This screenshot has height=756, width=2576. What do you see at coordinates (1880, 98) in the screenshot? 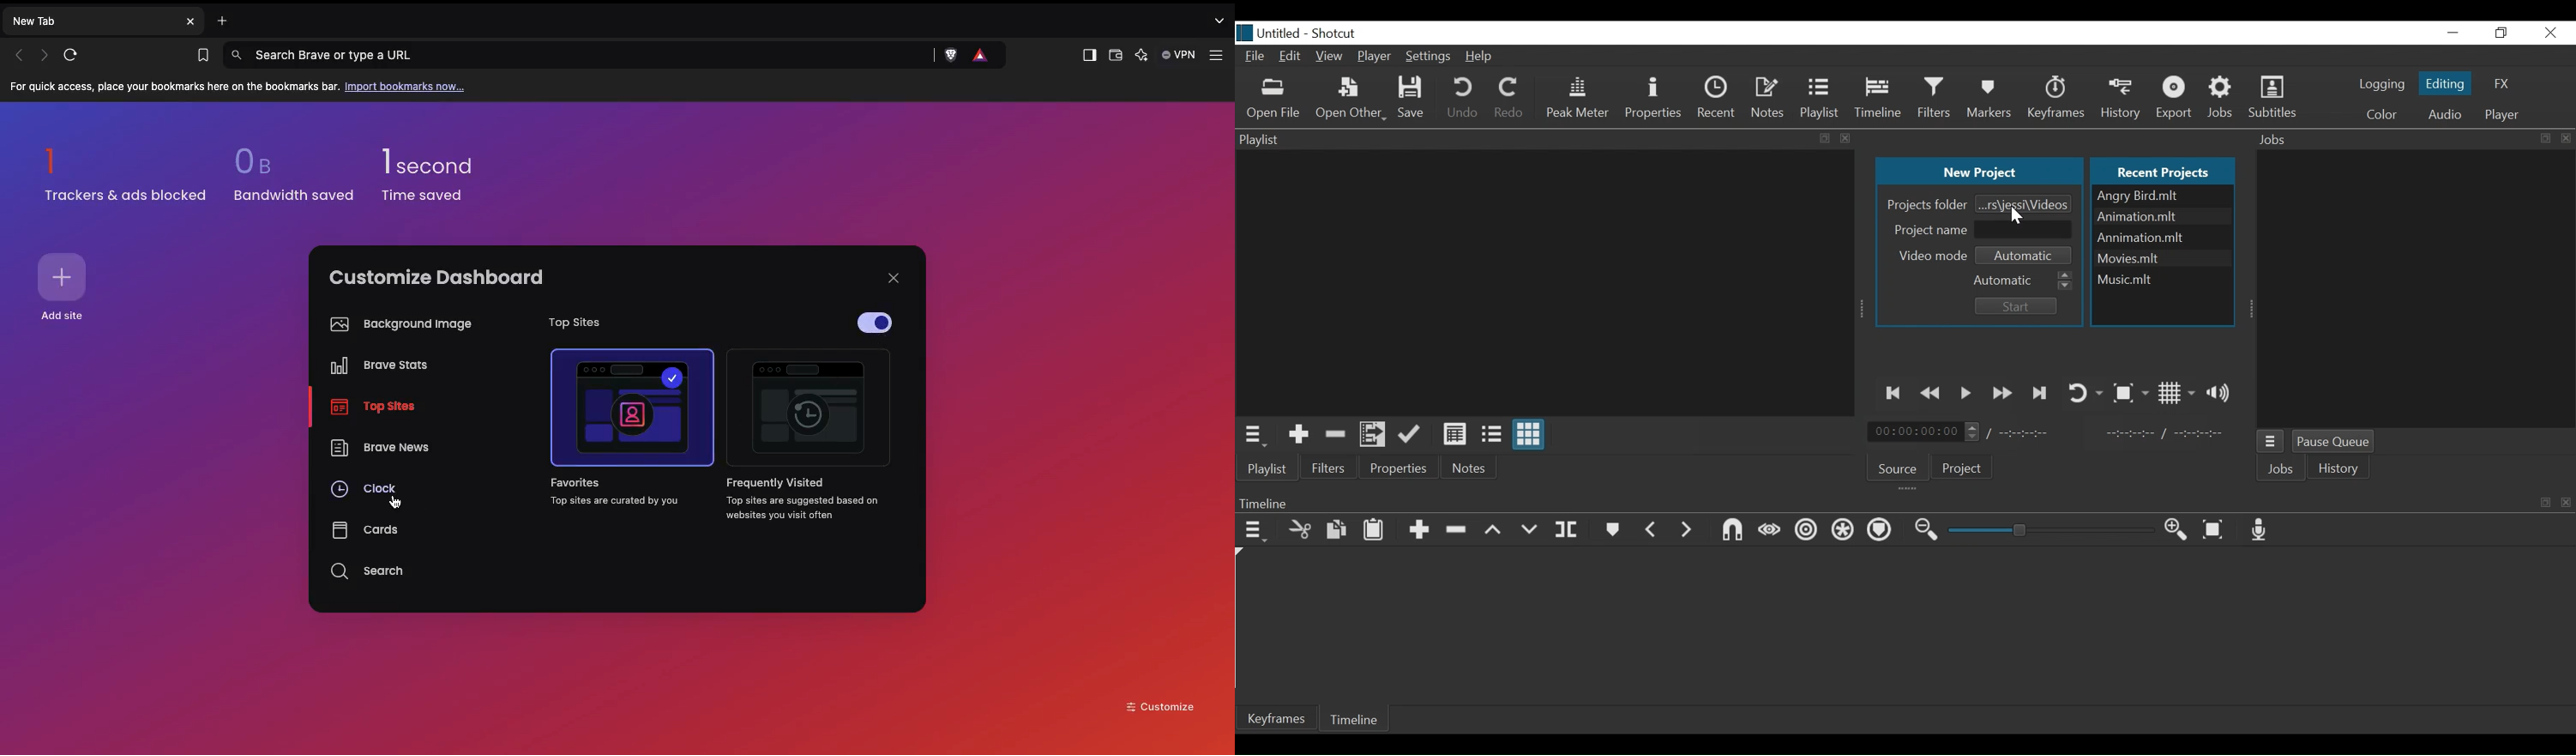
I see `Timeline` at bounding box center [1880, 98].